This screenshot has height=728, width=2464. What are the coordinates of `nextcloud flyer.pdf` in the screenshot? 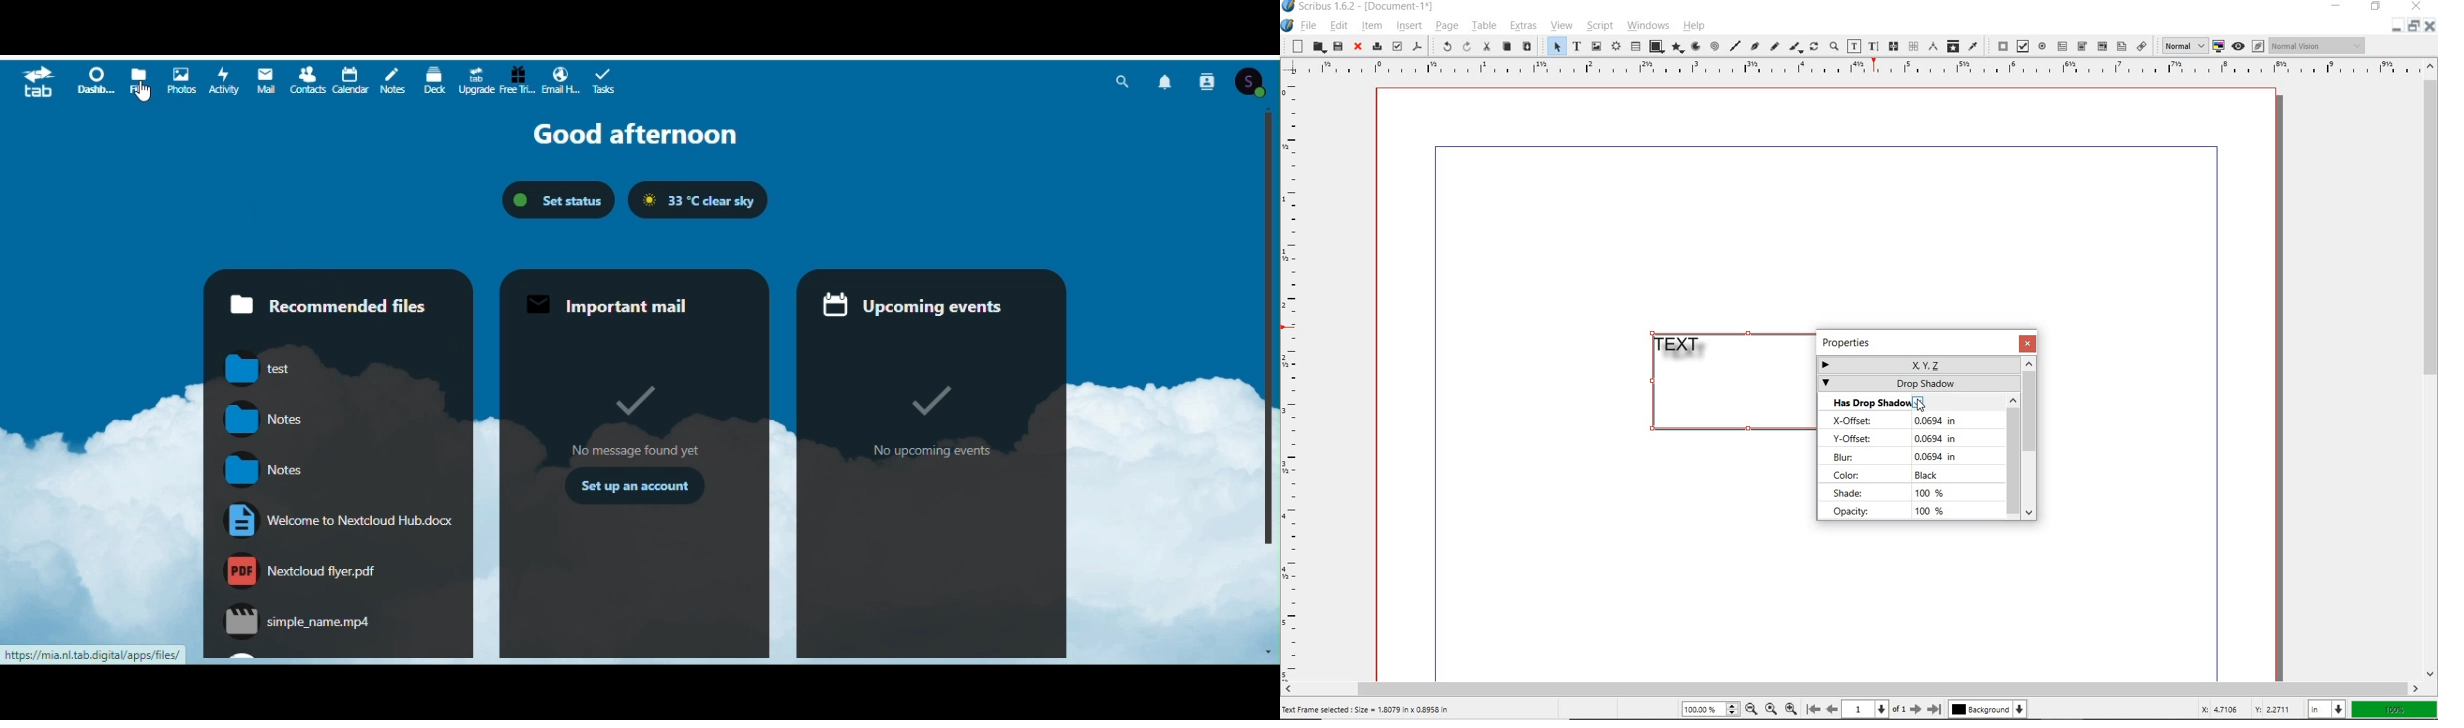 It's located at (303, 570).